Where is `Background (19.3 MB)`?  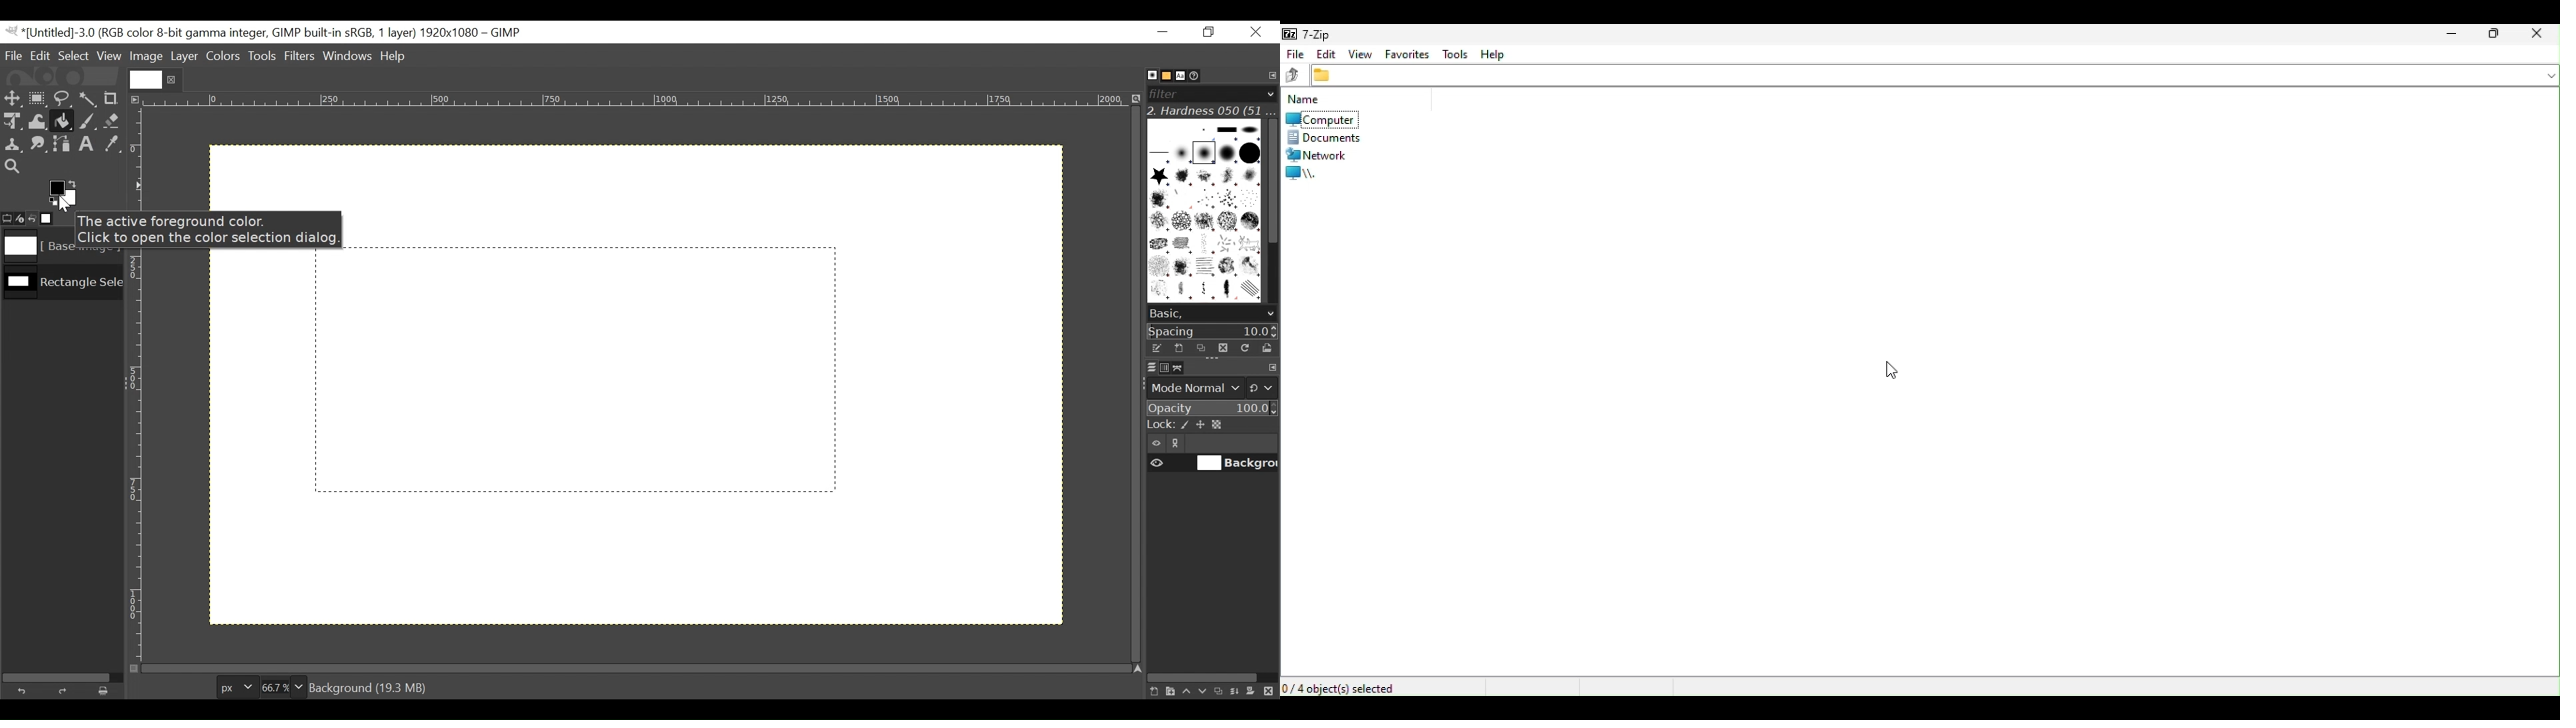 Background (19.3 MB) is located at coordinates (371, 687).